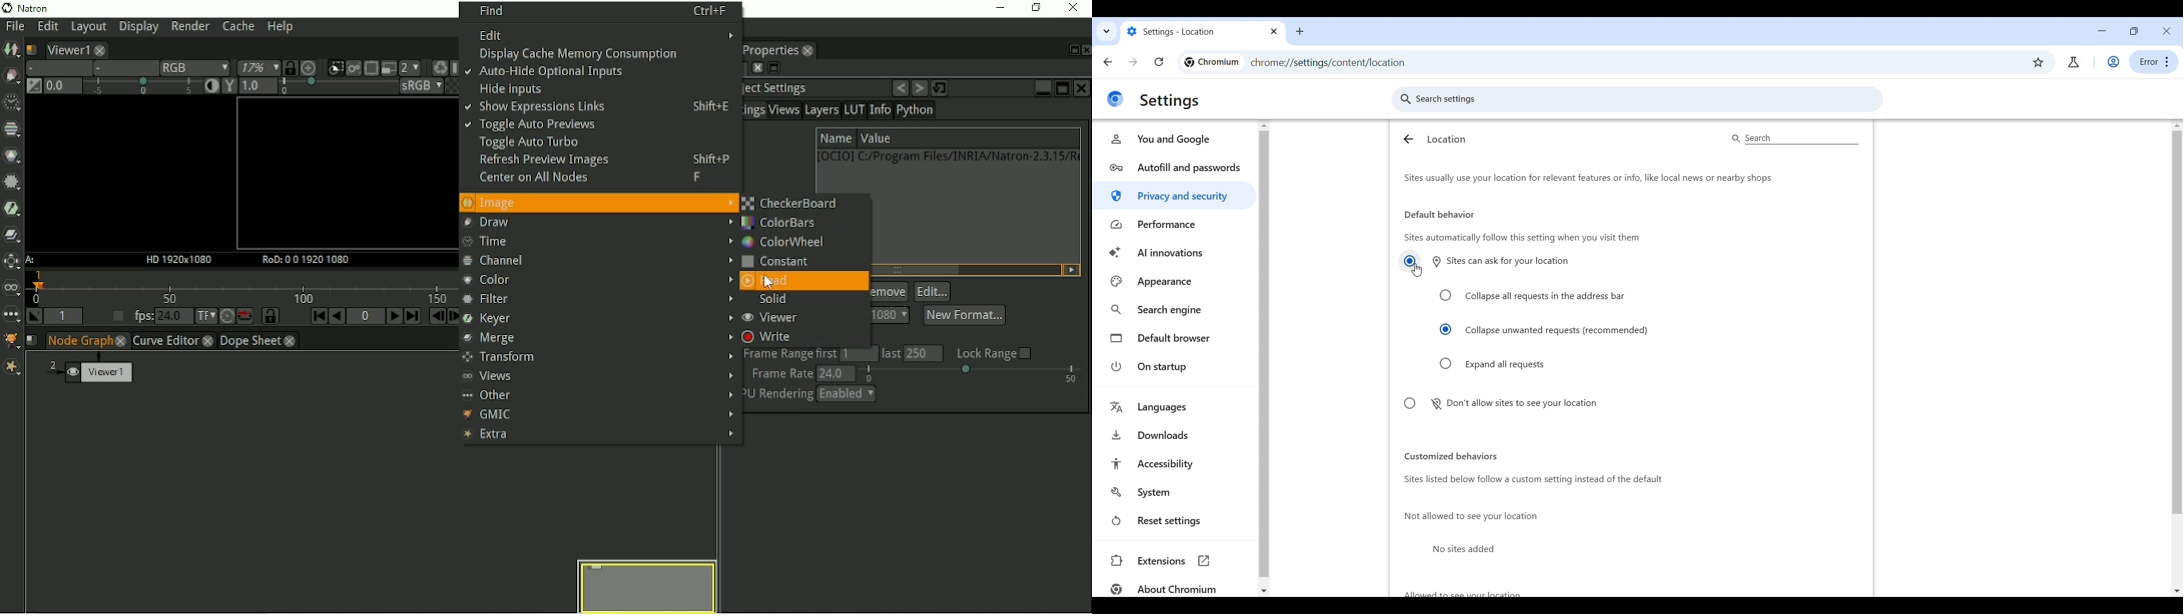  I want to click on extensions, so click(1173, 560).